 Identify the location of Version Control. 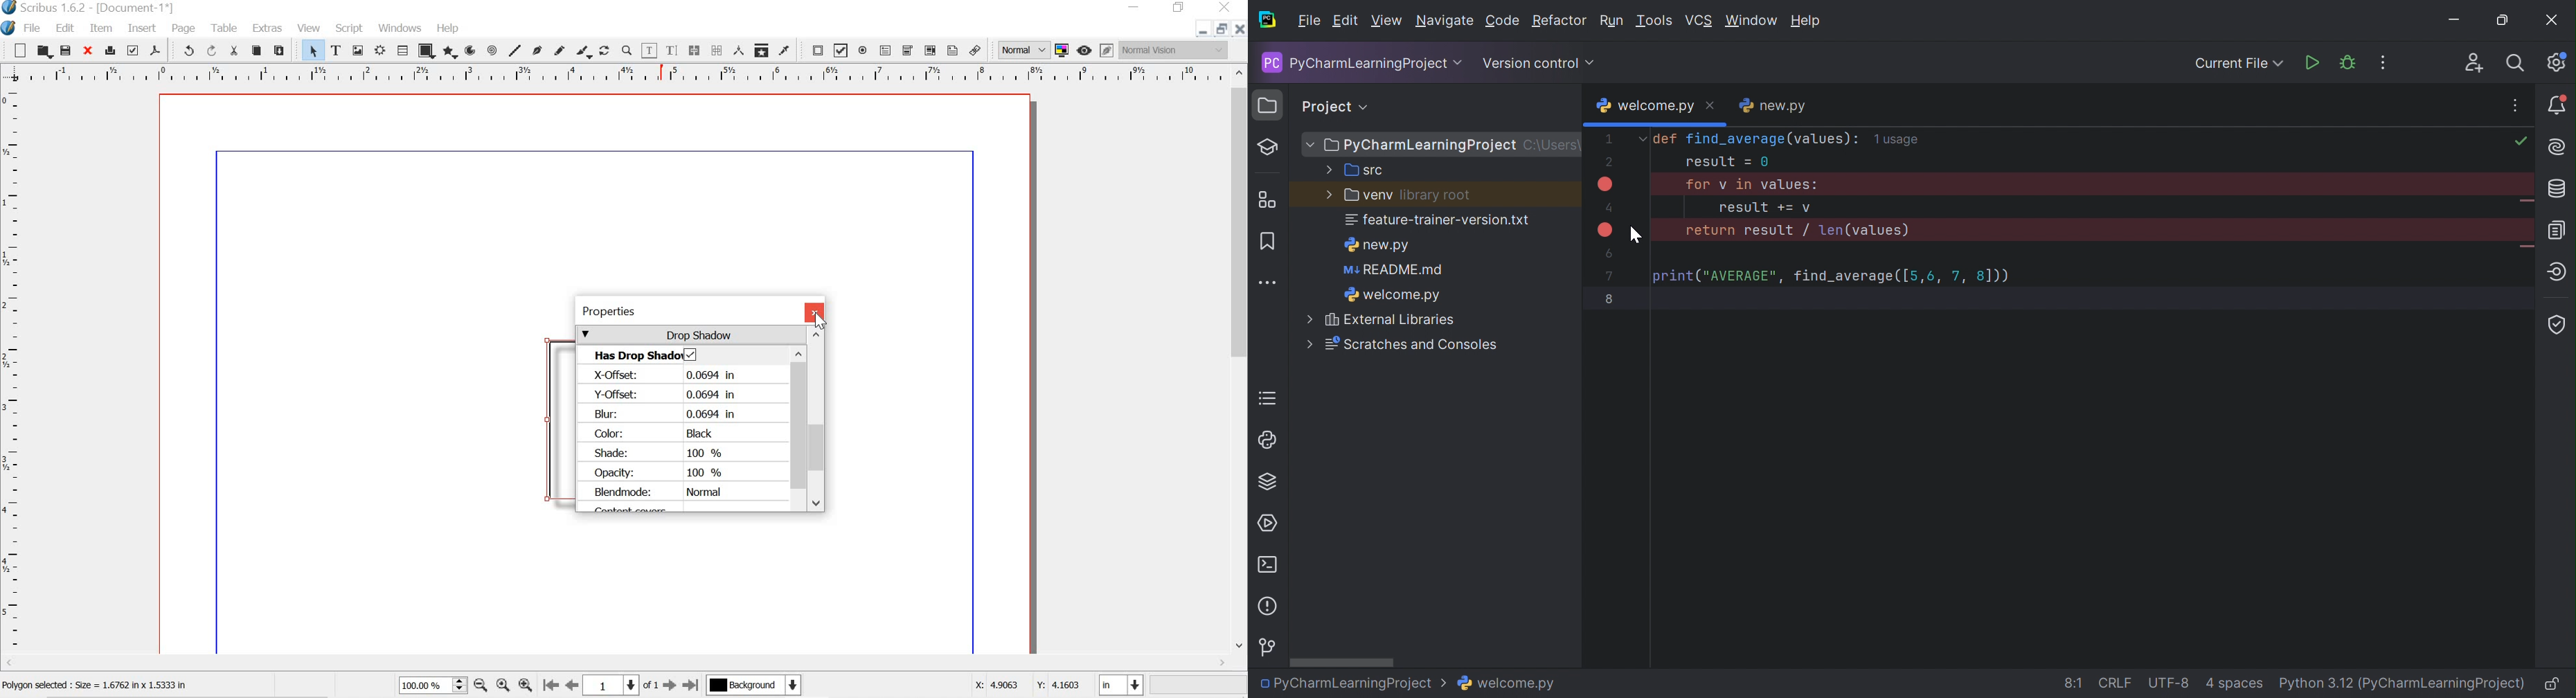
(1536, 65).